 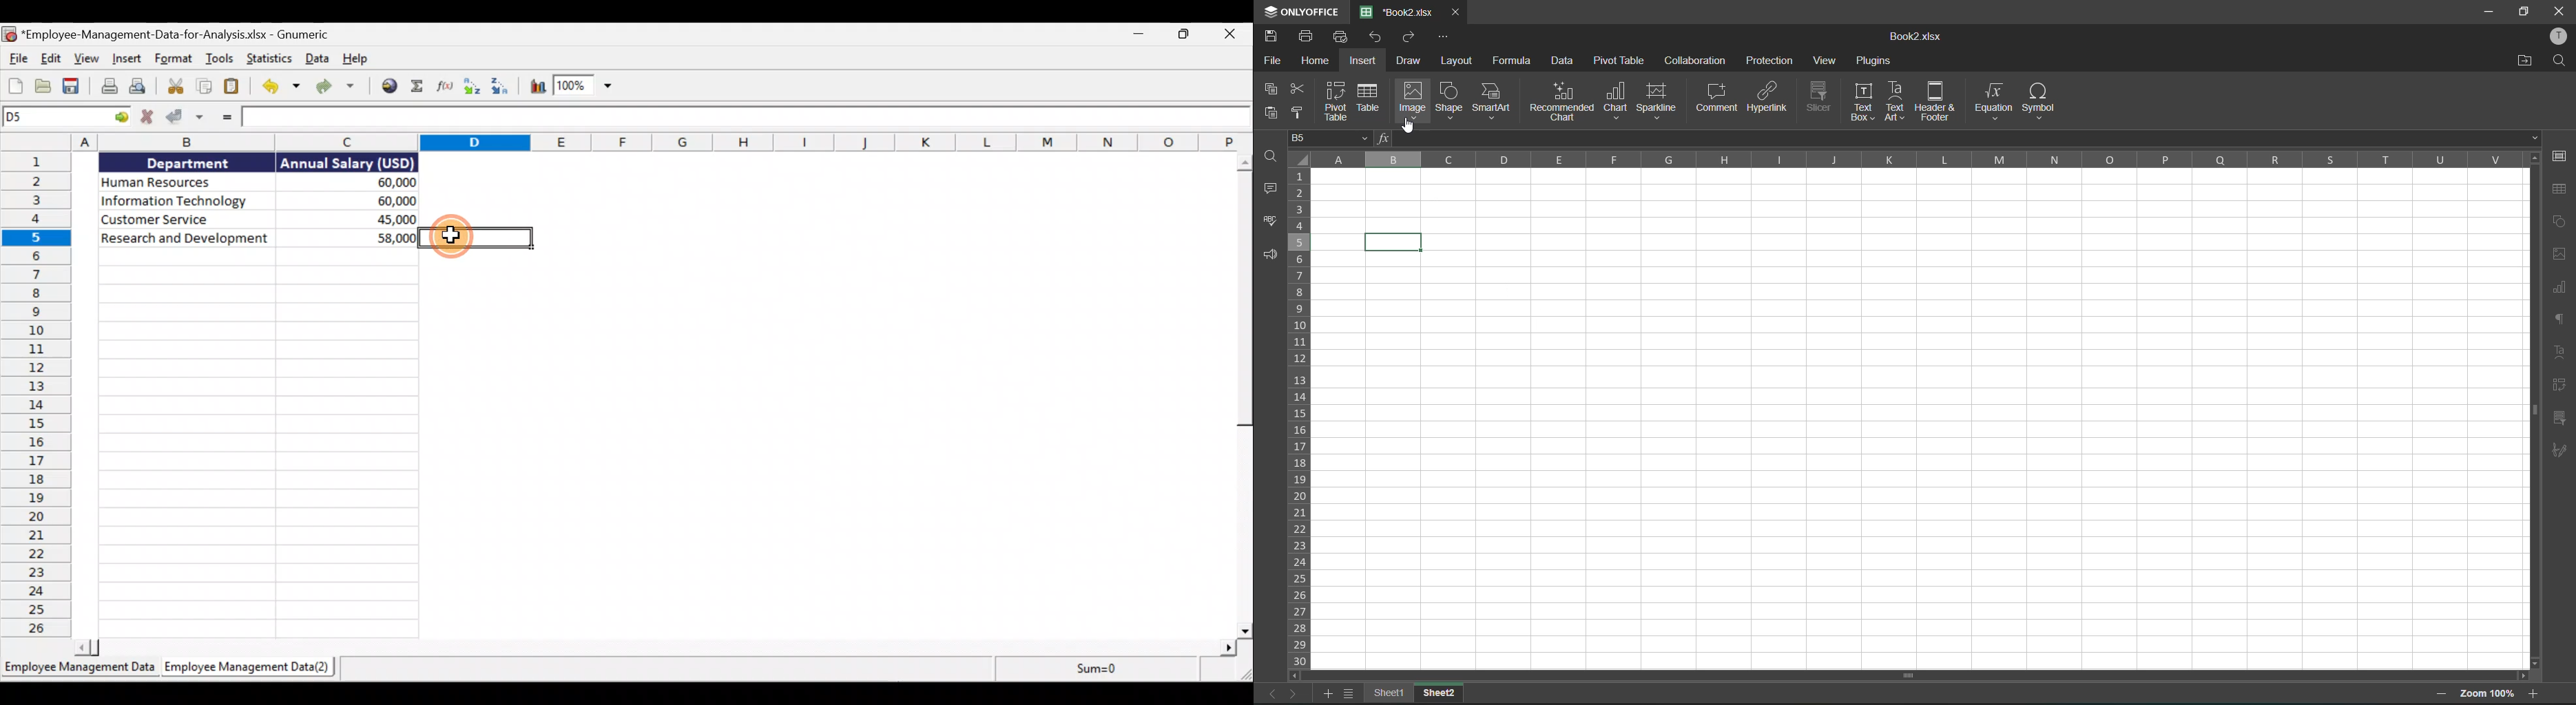 What do you see at coordinates (1300, 10) in the screenshot?
I see `ONLY OFFICE` at bounding box center [1300, 10].